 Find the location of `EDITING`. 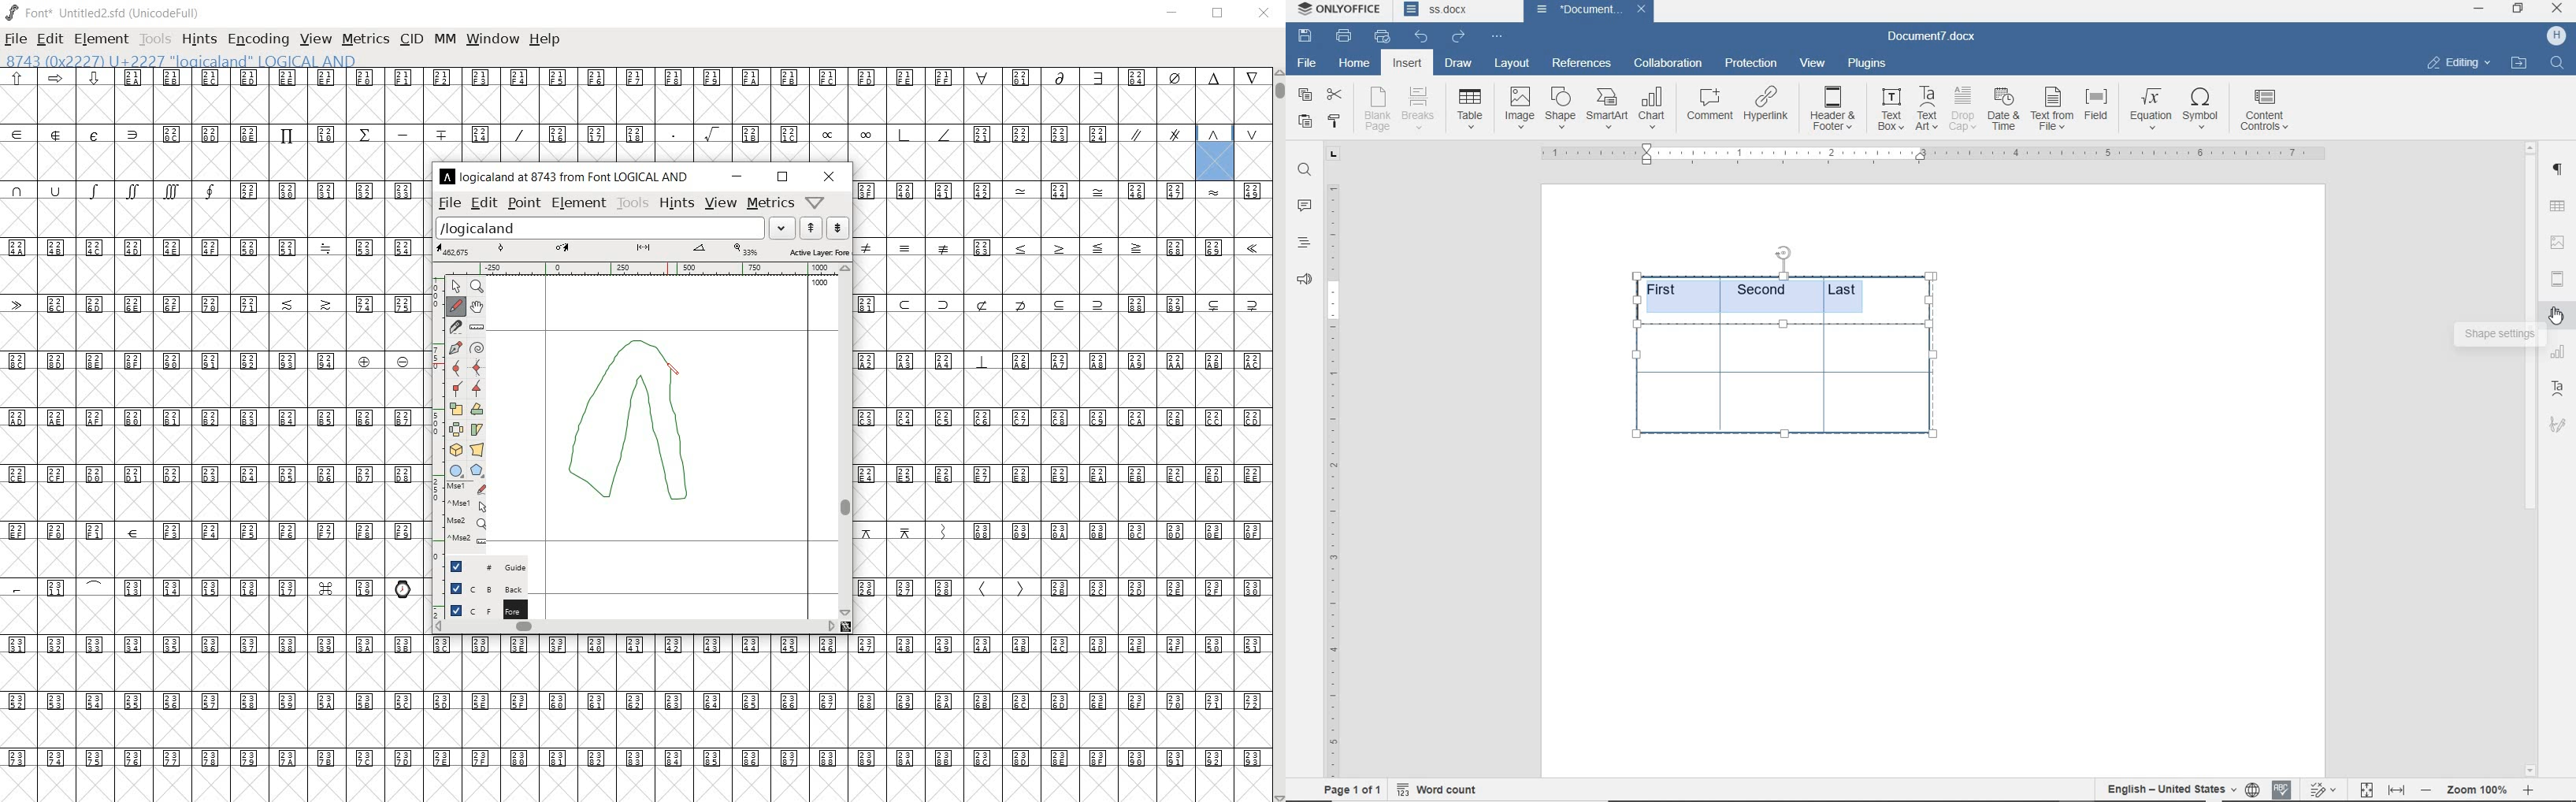

EDITING is located at coordinates (2457, 62).